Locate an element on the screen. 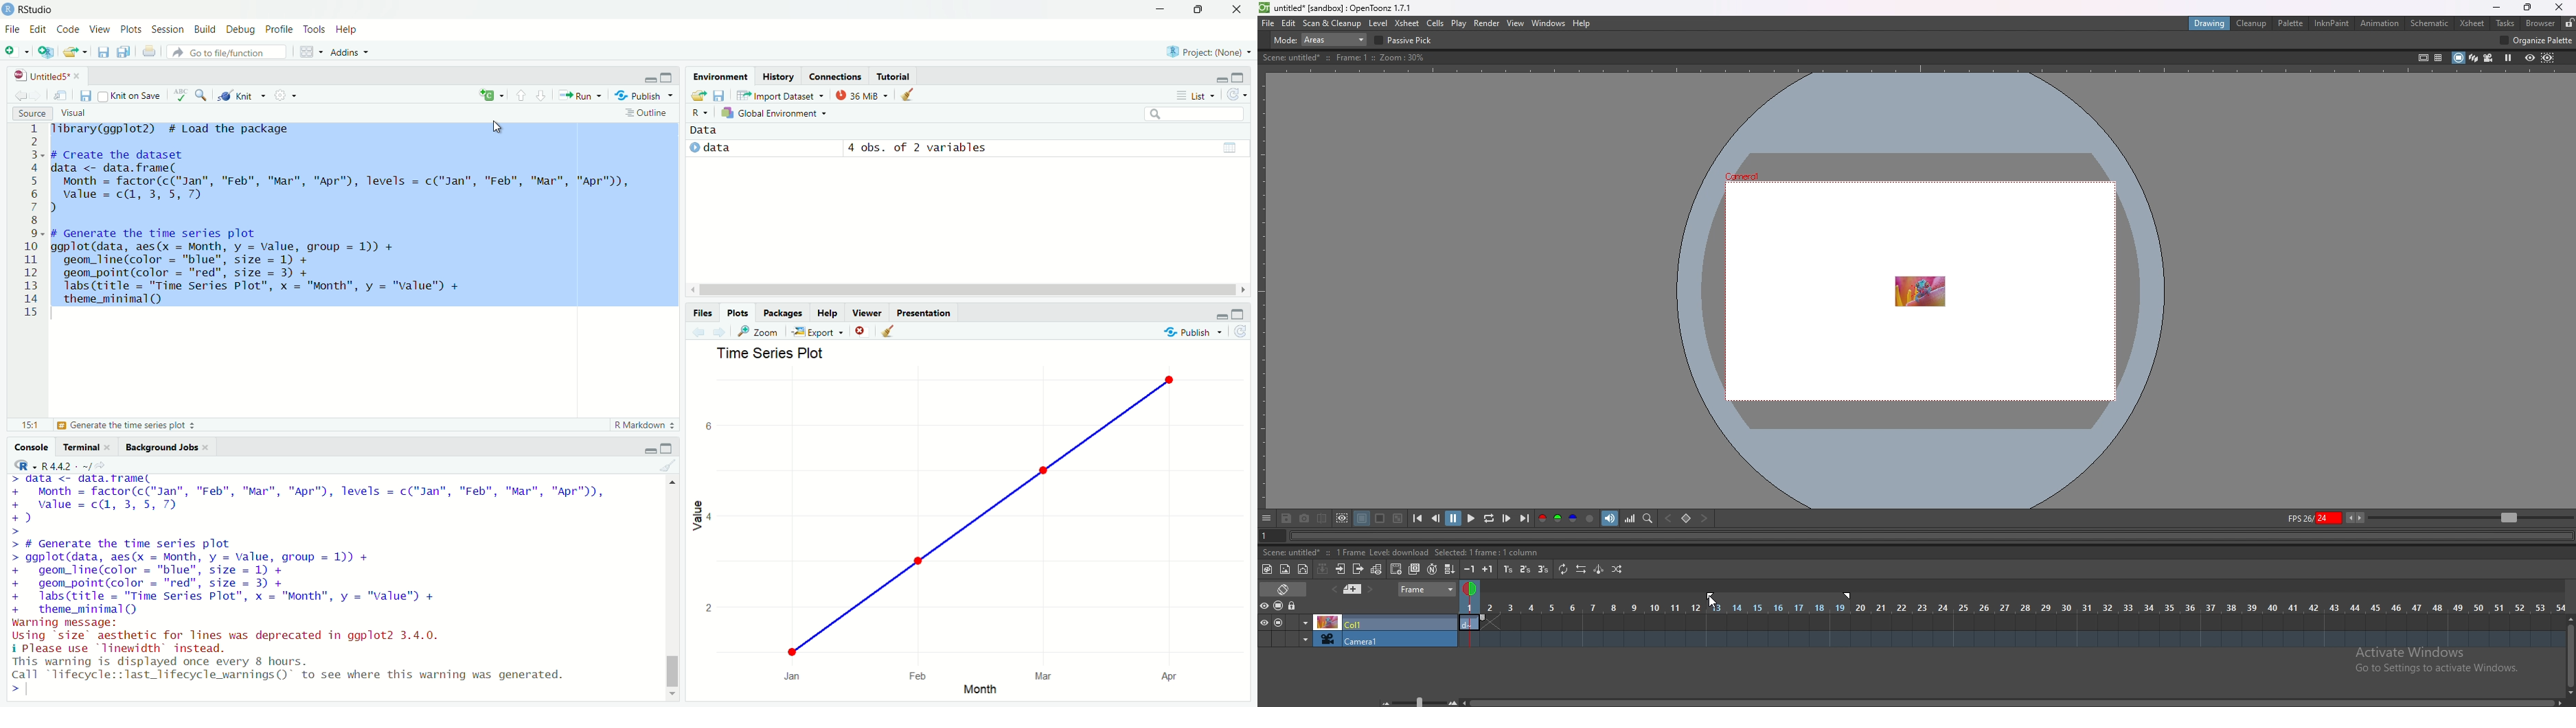 This screenshot has height=728, width=2576. clear console is located at coordinates (667, 465).